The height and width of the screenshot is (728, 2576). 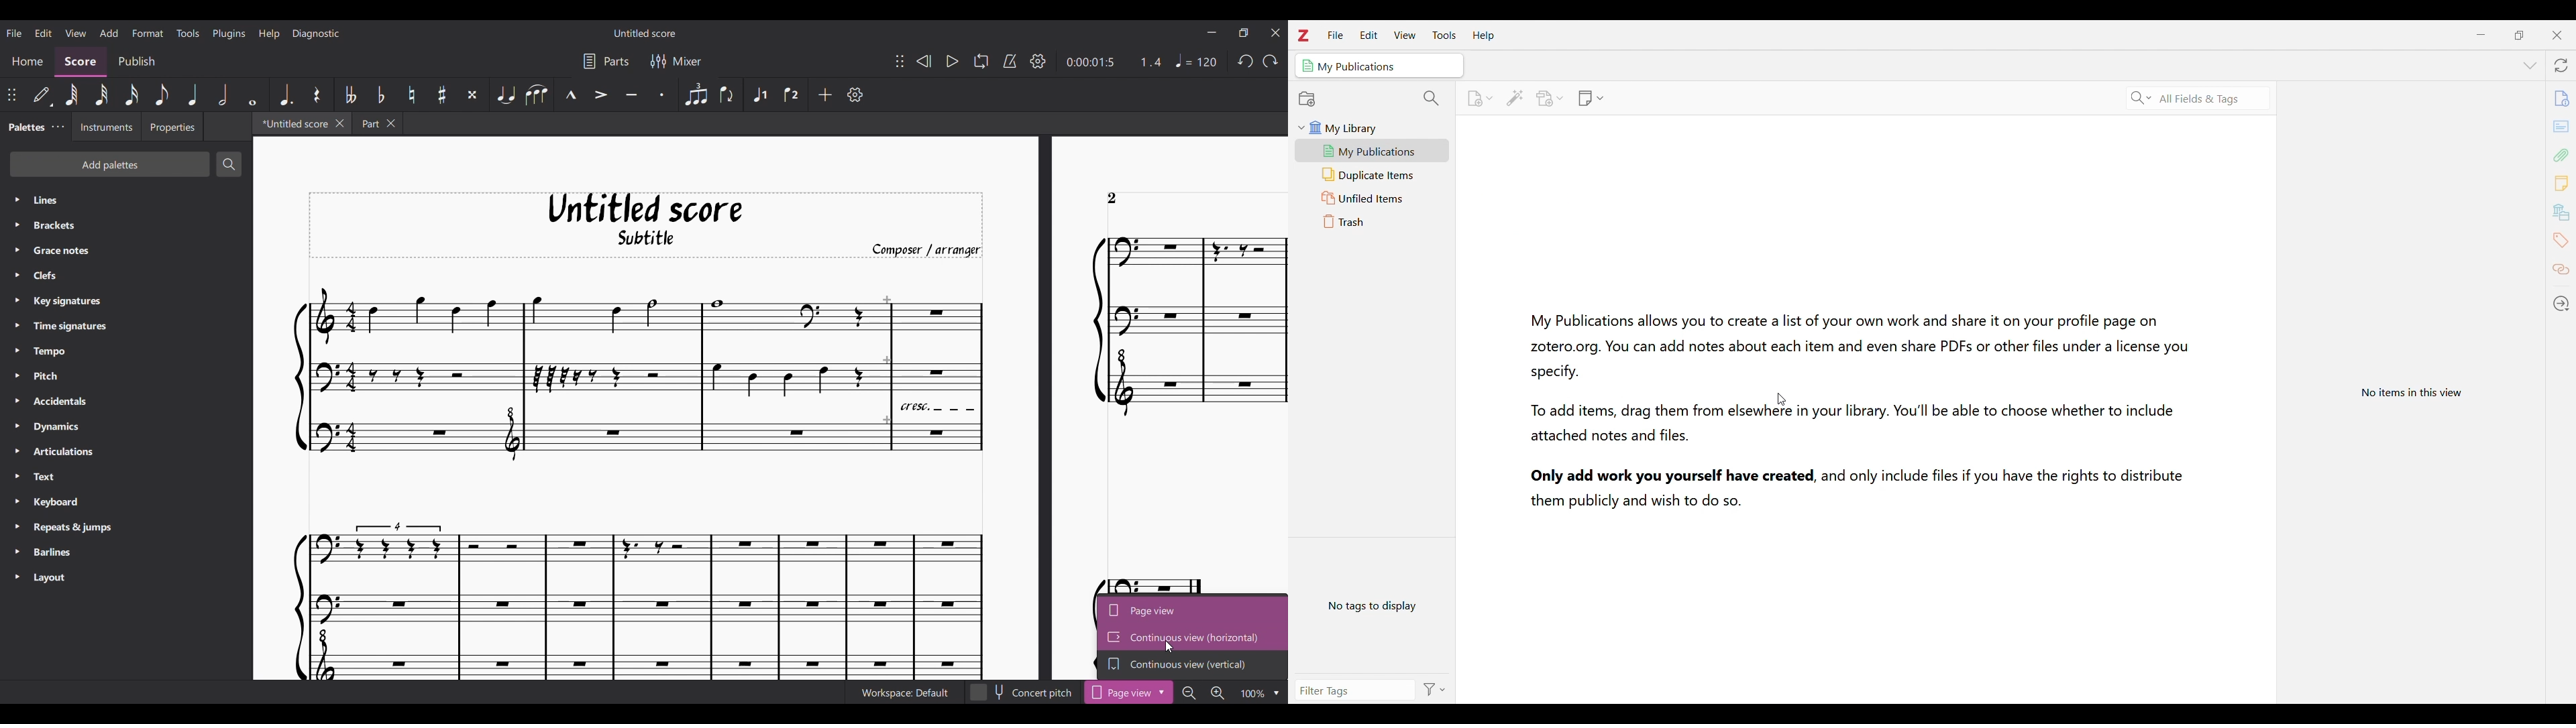 What do you see at coordinates (2561, 302) in the screenshot?
I see `Locate` at bounding box center [2561, 302].